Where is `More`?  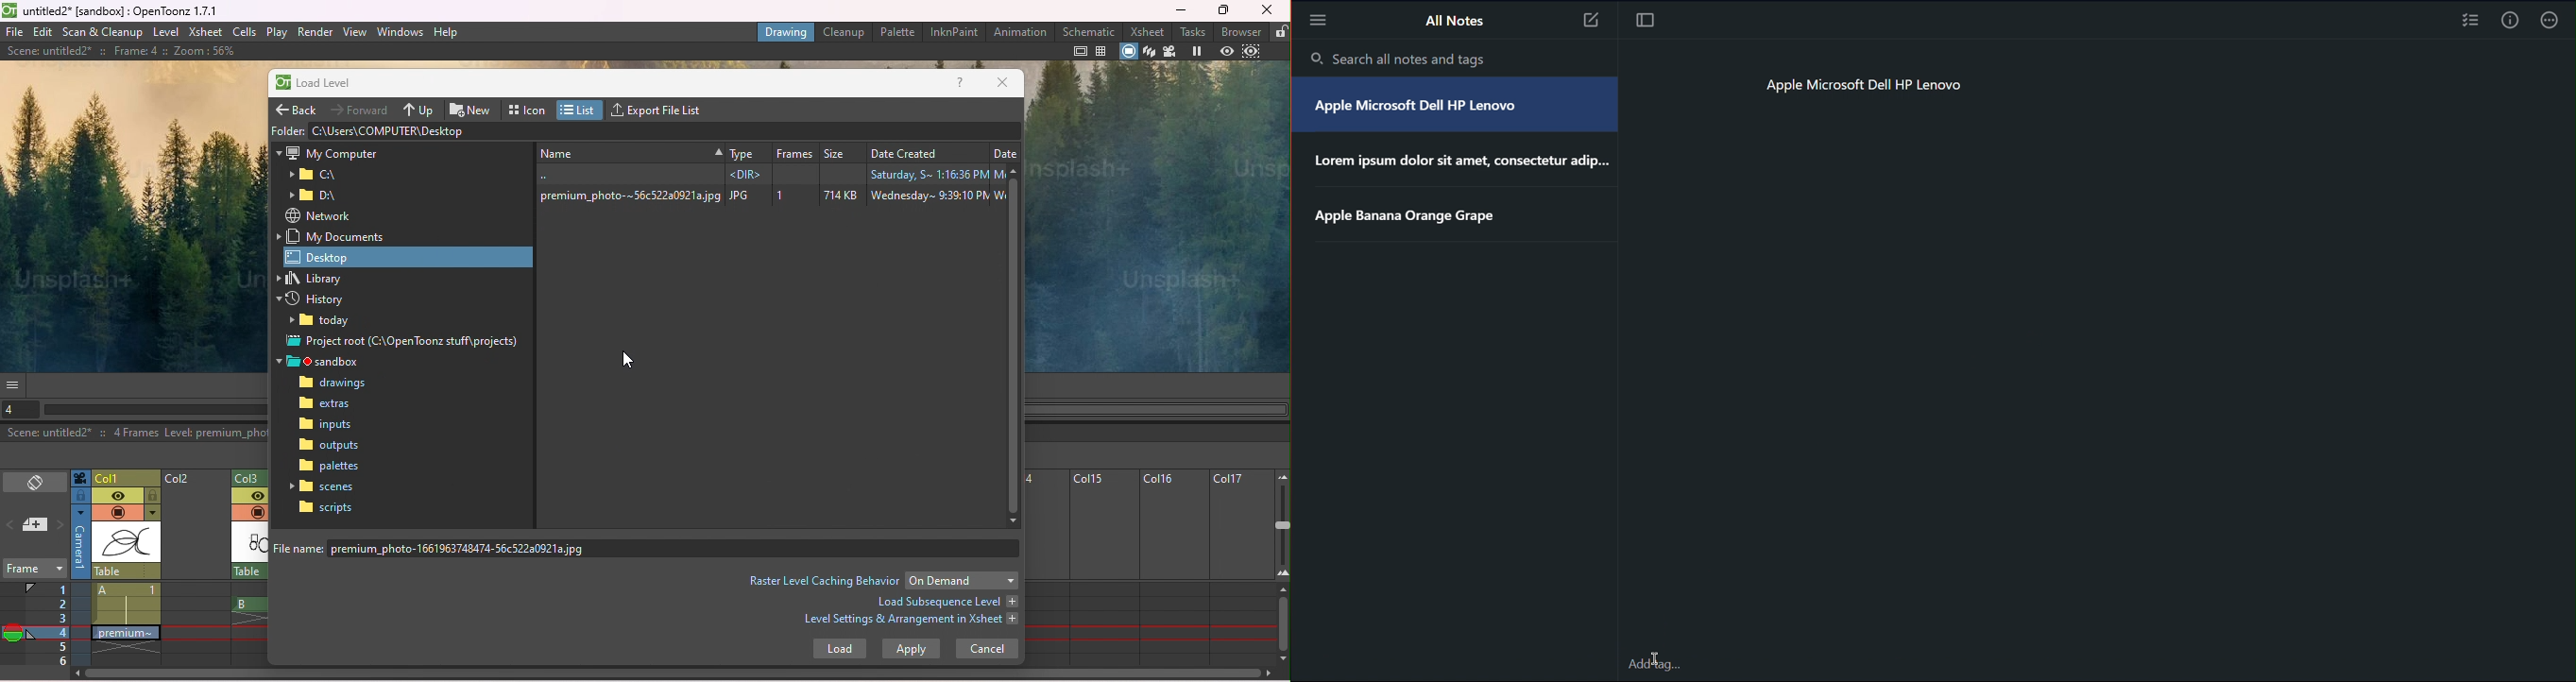 More is located at coordinates (2553, 23).